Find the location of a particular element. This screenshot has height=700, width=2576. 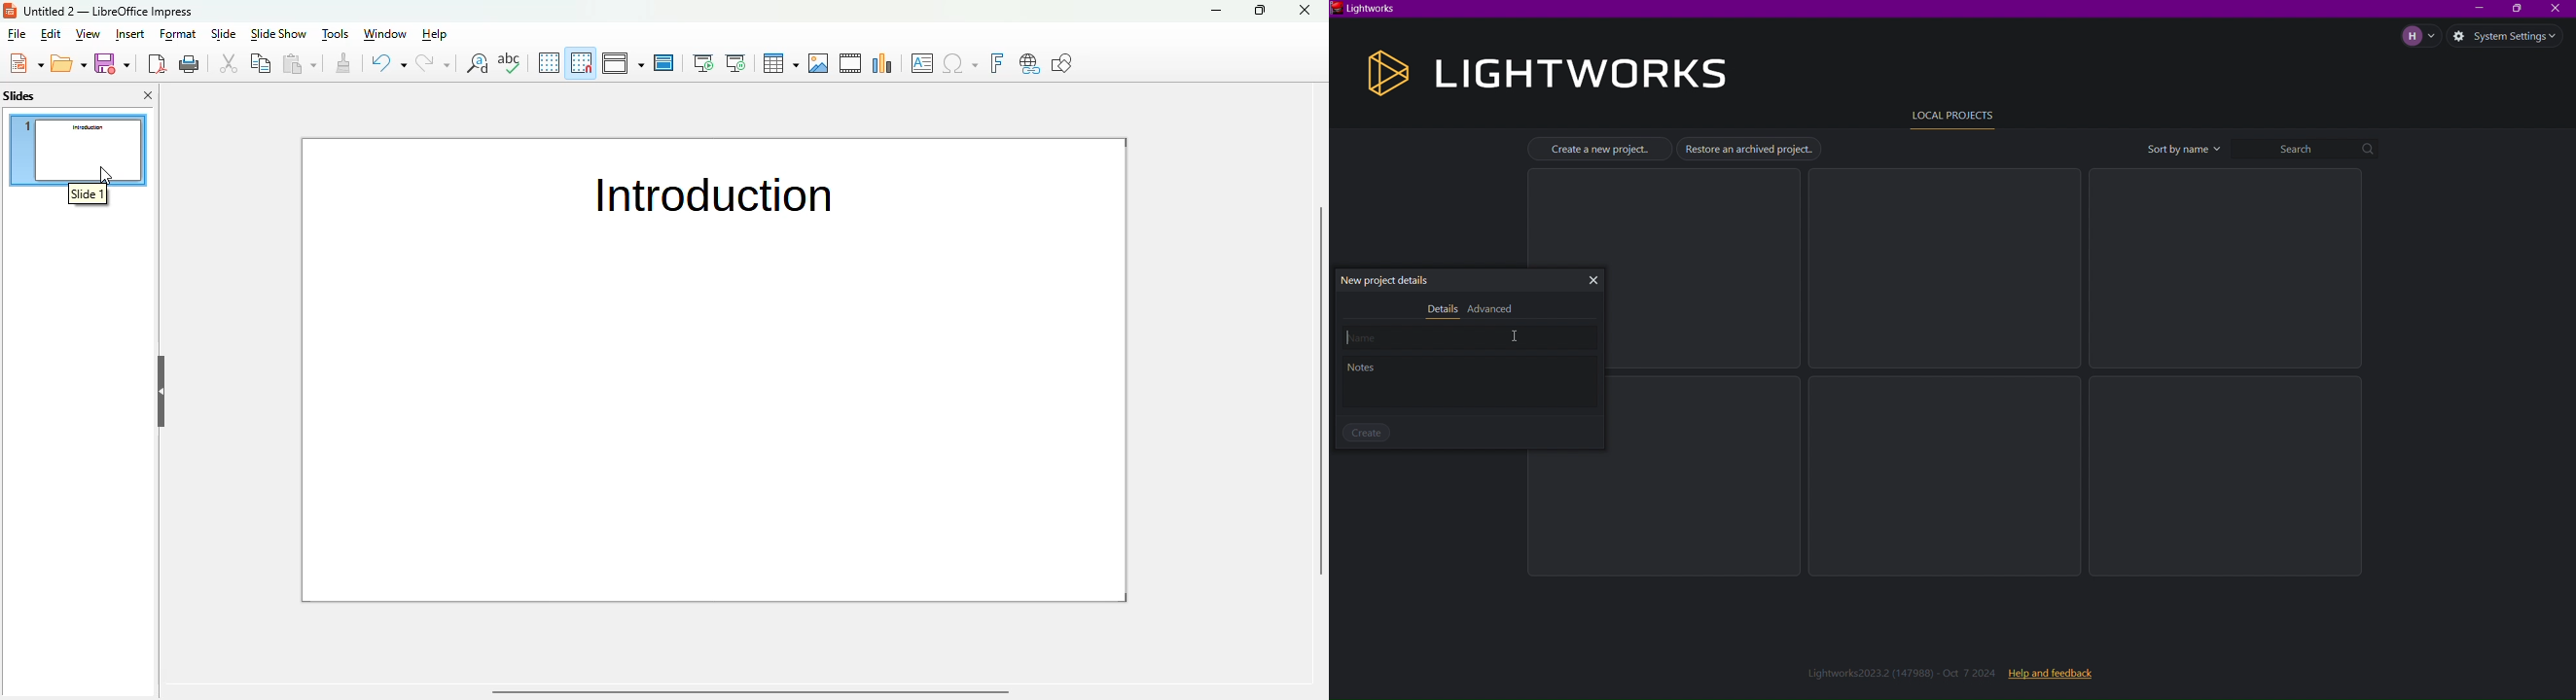

tools is located at coordinates (334, 34).